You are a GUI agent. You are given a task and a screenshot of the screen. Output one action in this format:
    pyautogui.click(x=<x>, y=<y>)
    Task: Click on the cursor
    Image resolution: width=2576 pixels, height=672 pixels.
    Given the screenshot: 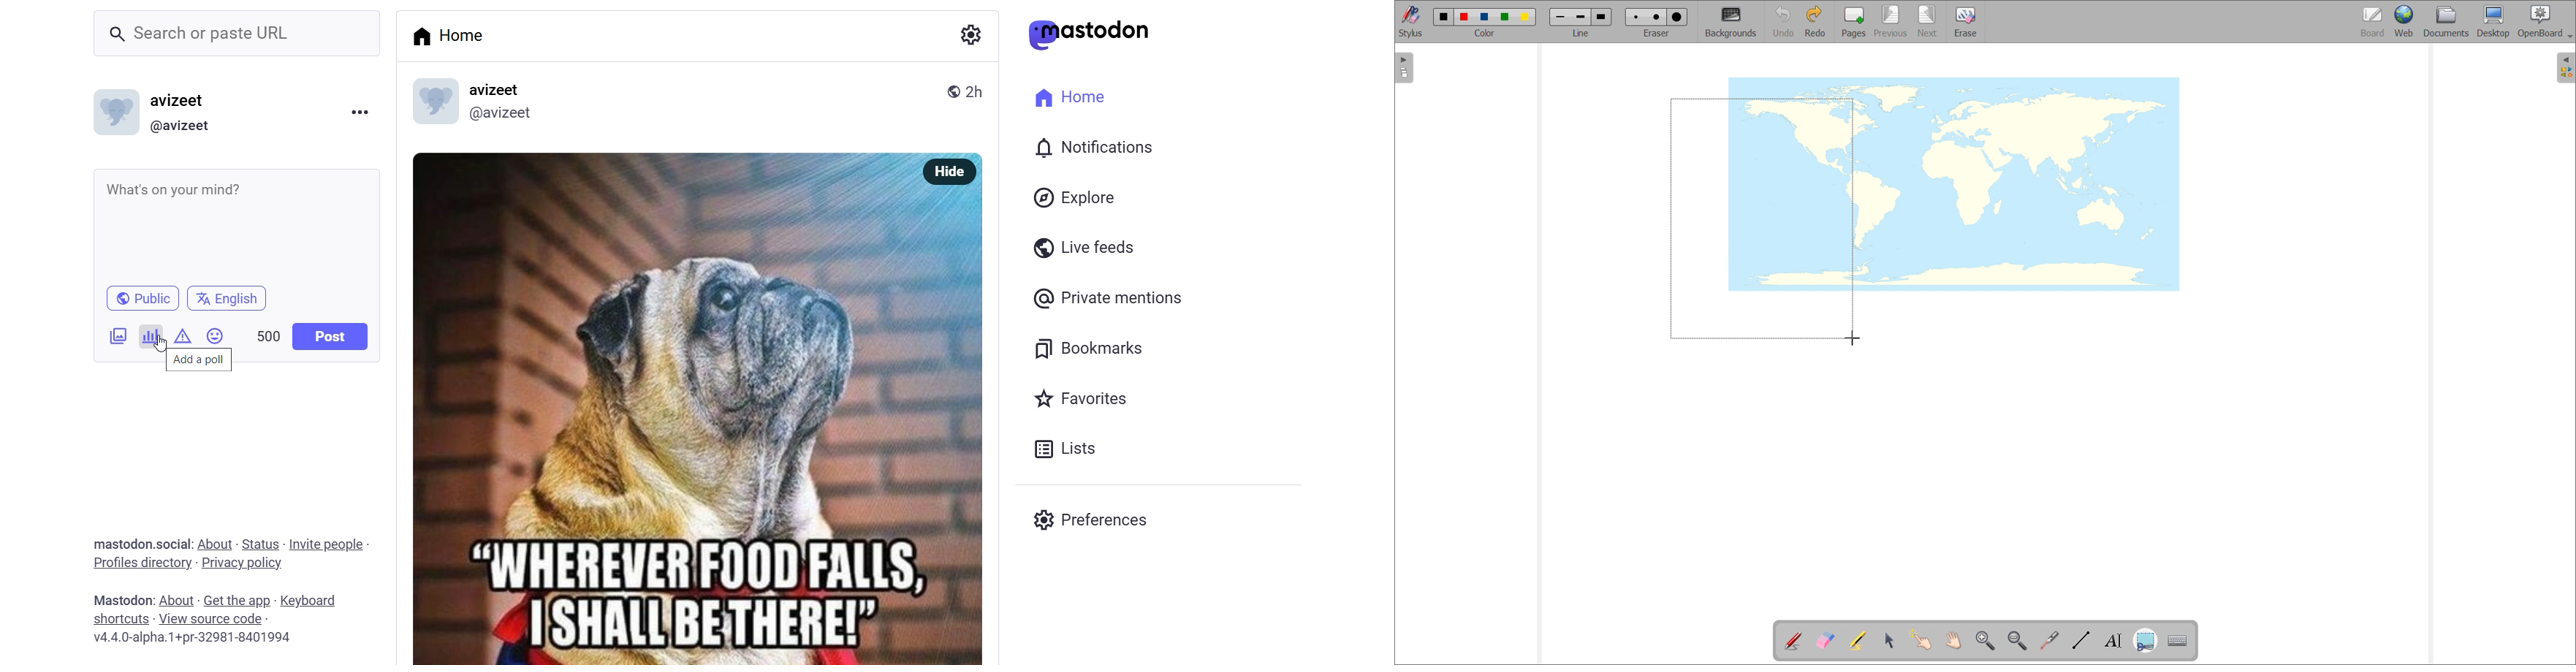 What is the action you would take?
    pyautogui.click(x=163, y=349)
    